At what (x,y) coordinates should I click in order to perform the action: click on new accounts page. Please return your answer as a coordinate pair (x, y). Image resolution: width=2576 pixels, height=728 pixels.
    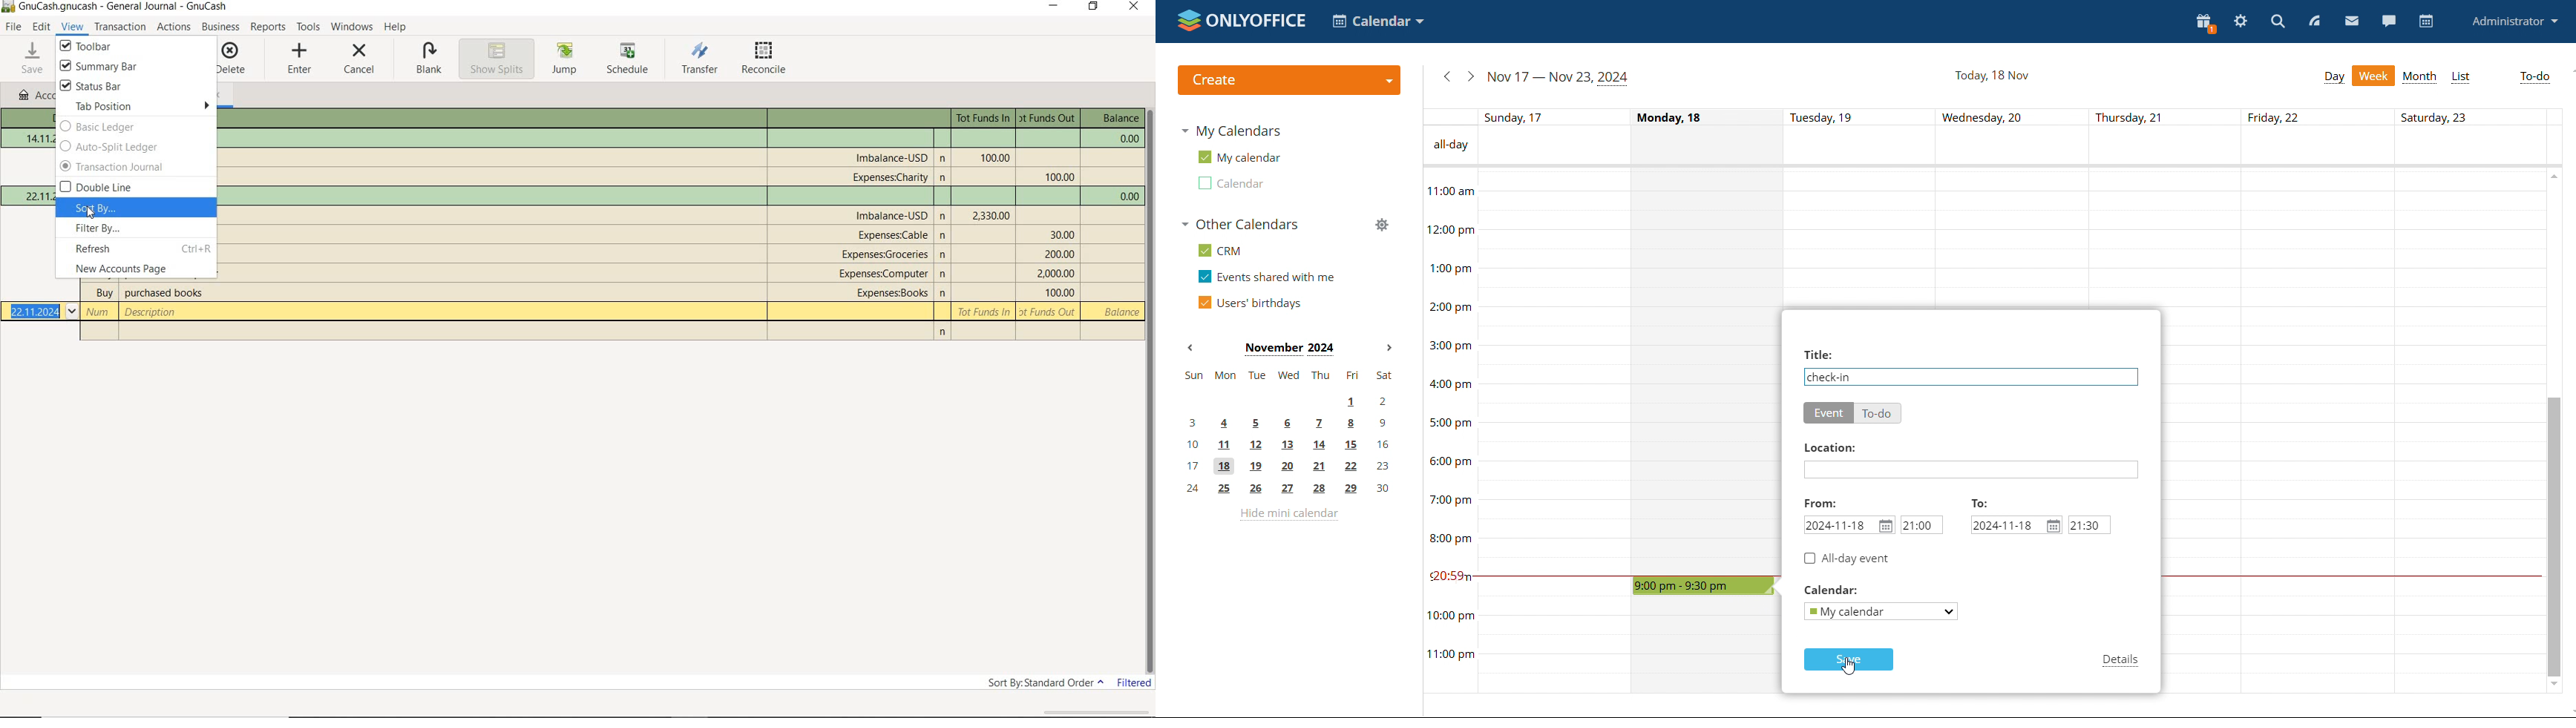
    Looking at the image, I should click on (140, 270).